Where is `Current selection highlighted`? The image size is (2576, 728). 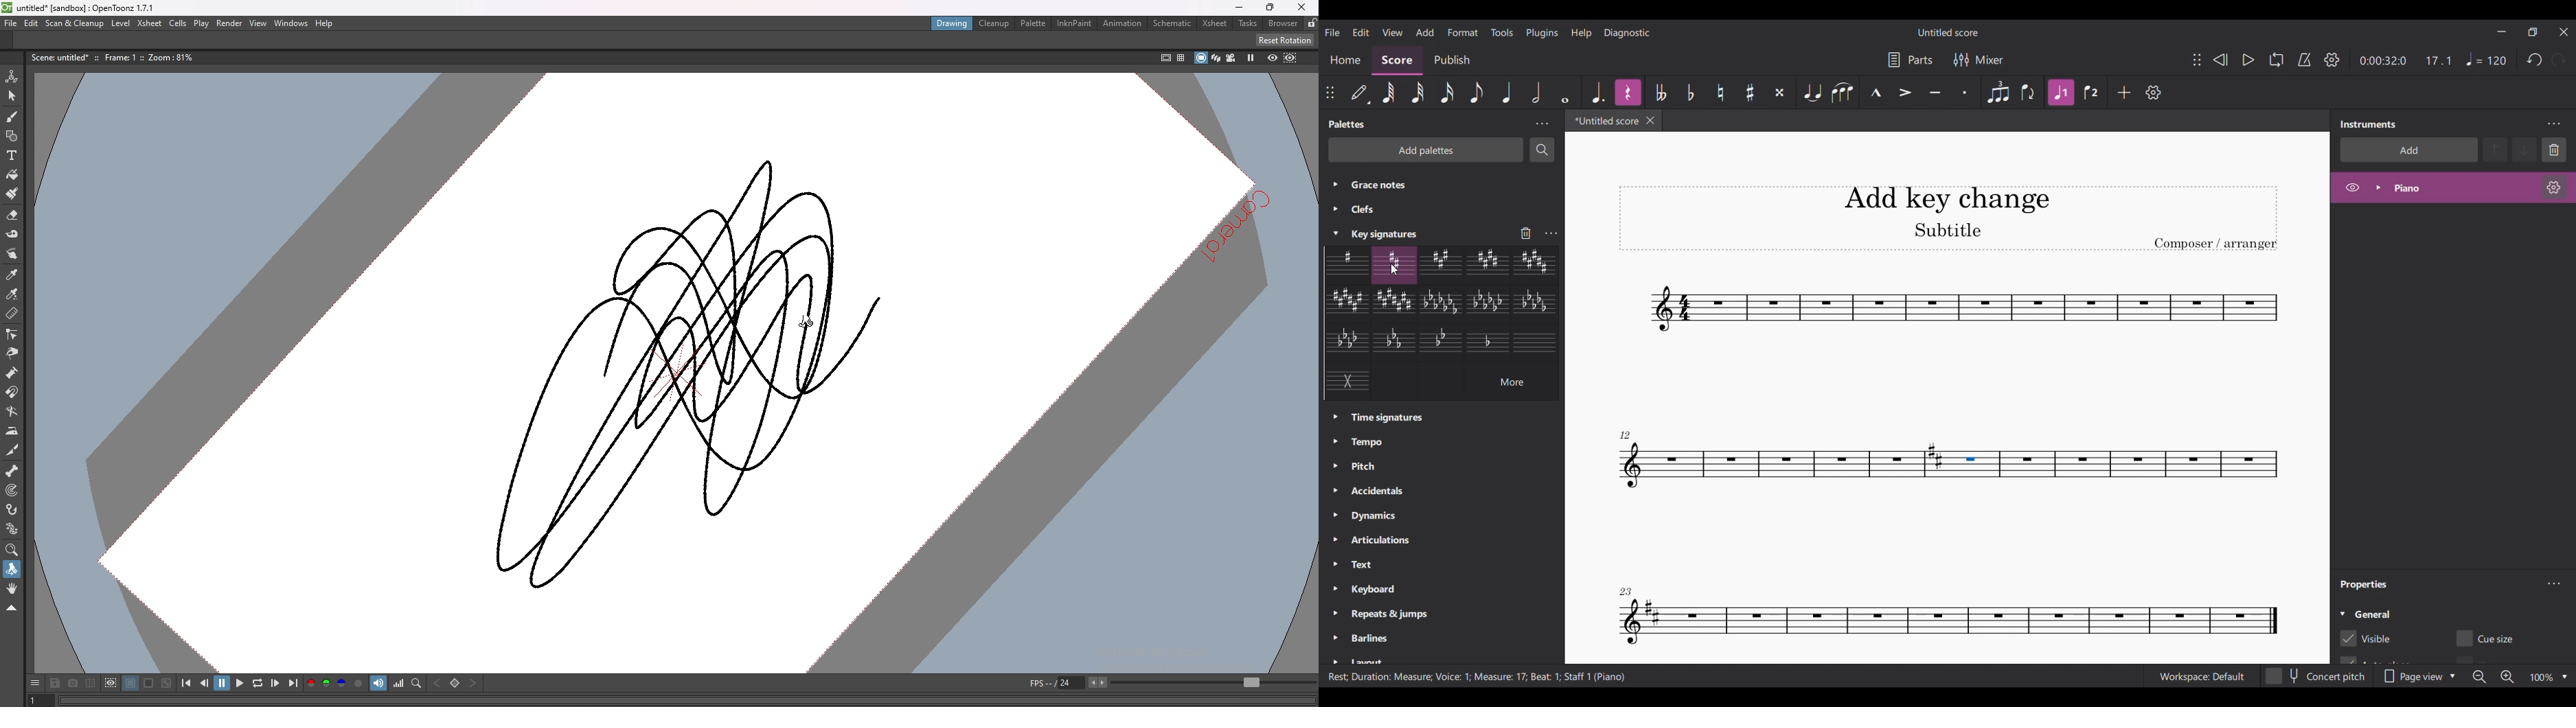
Current selection highlighted is located at coordinates (1447, 265).